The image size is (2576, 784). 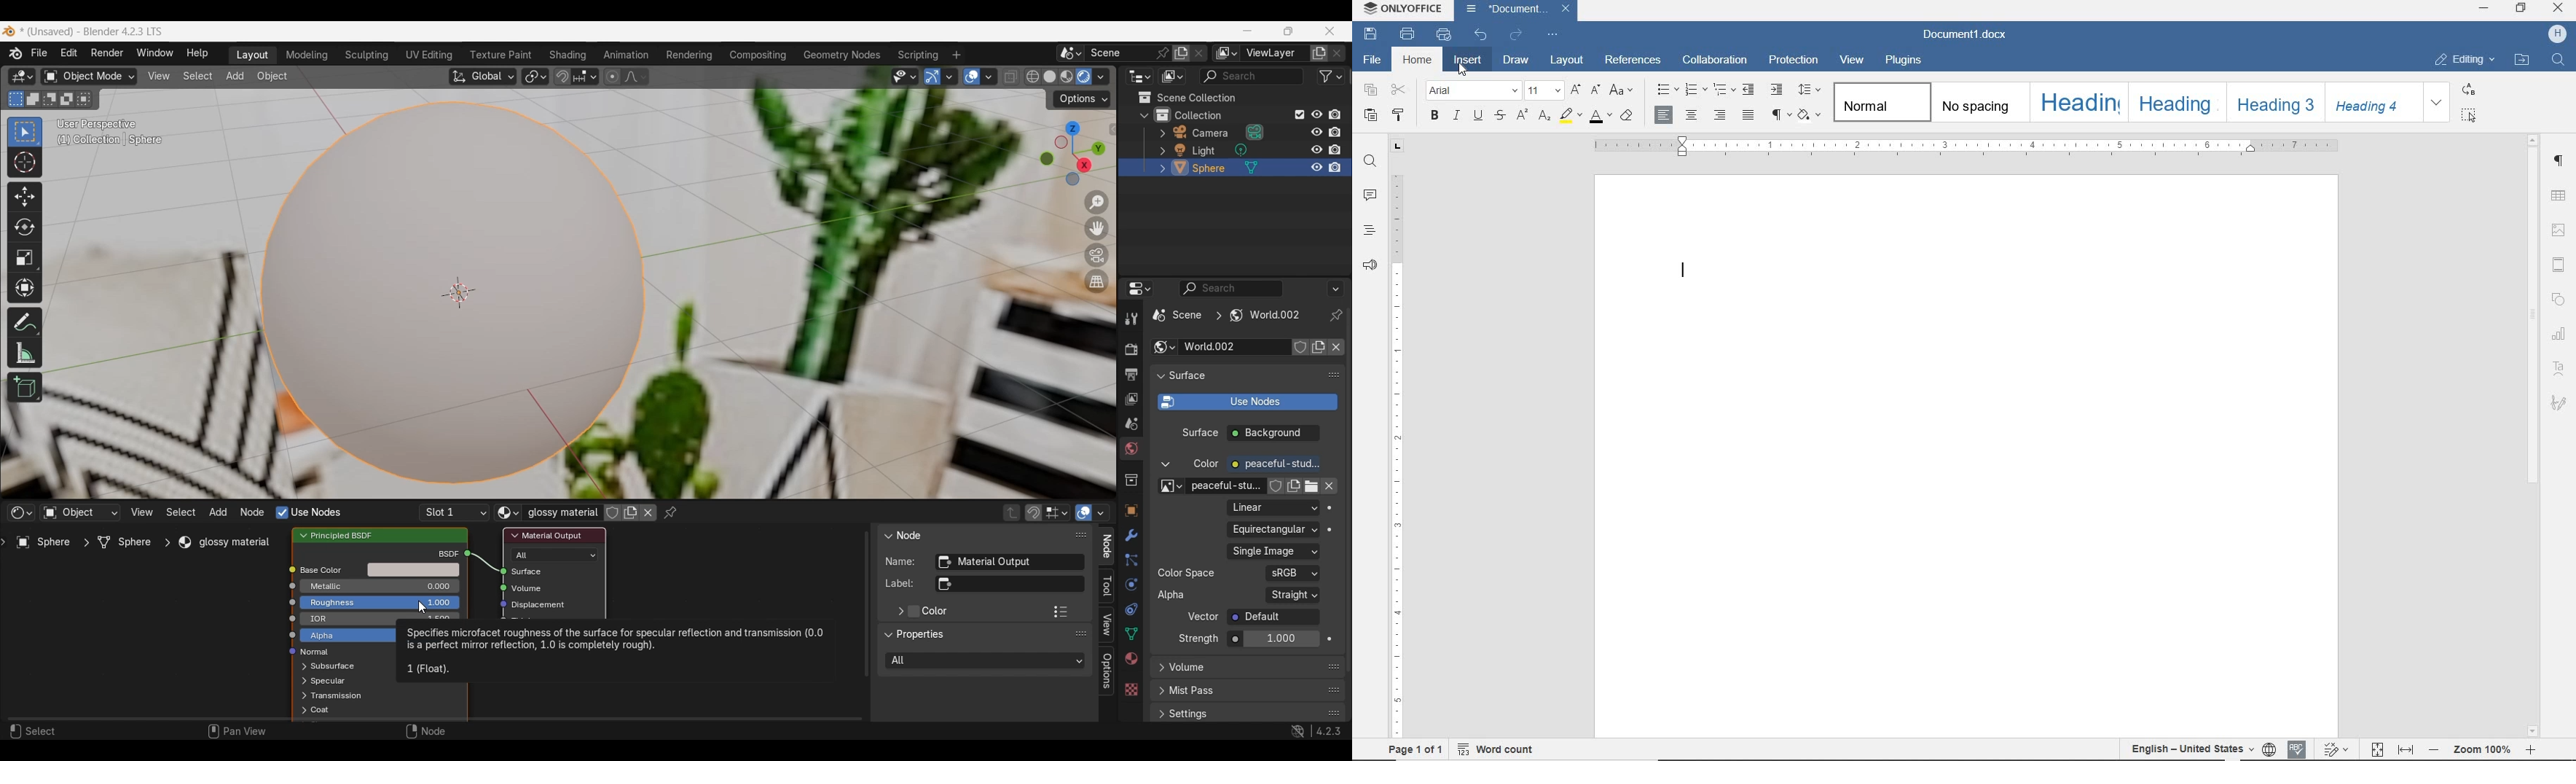 I want to click on Select, so click(x=40, y=731).